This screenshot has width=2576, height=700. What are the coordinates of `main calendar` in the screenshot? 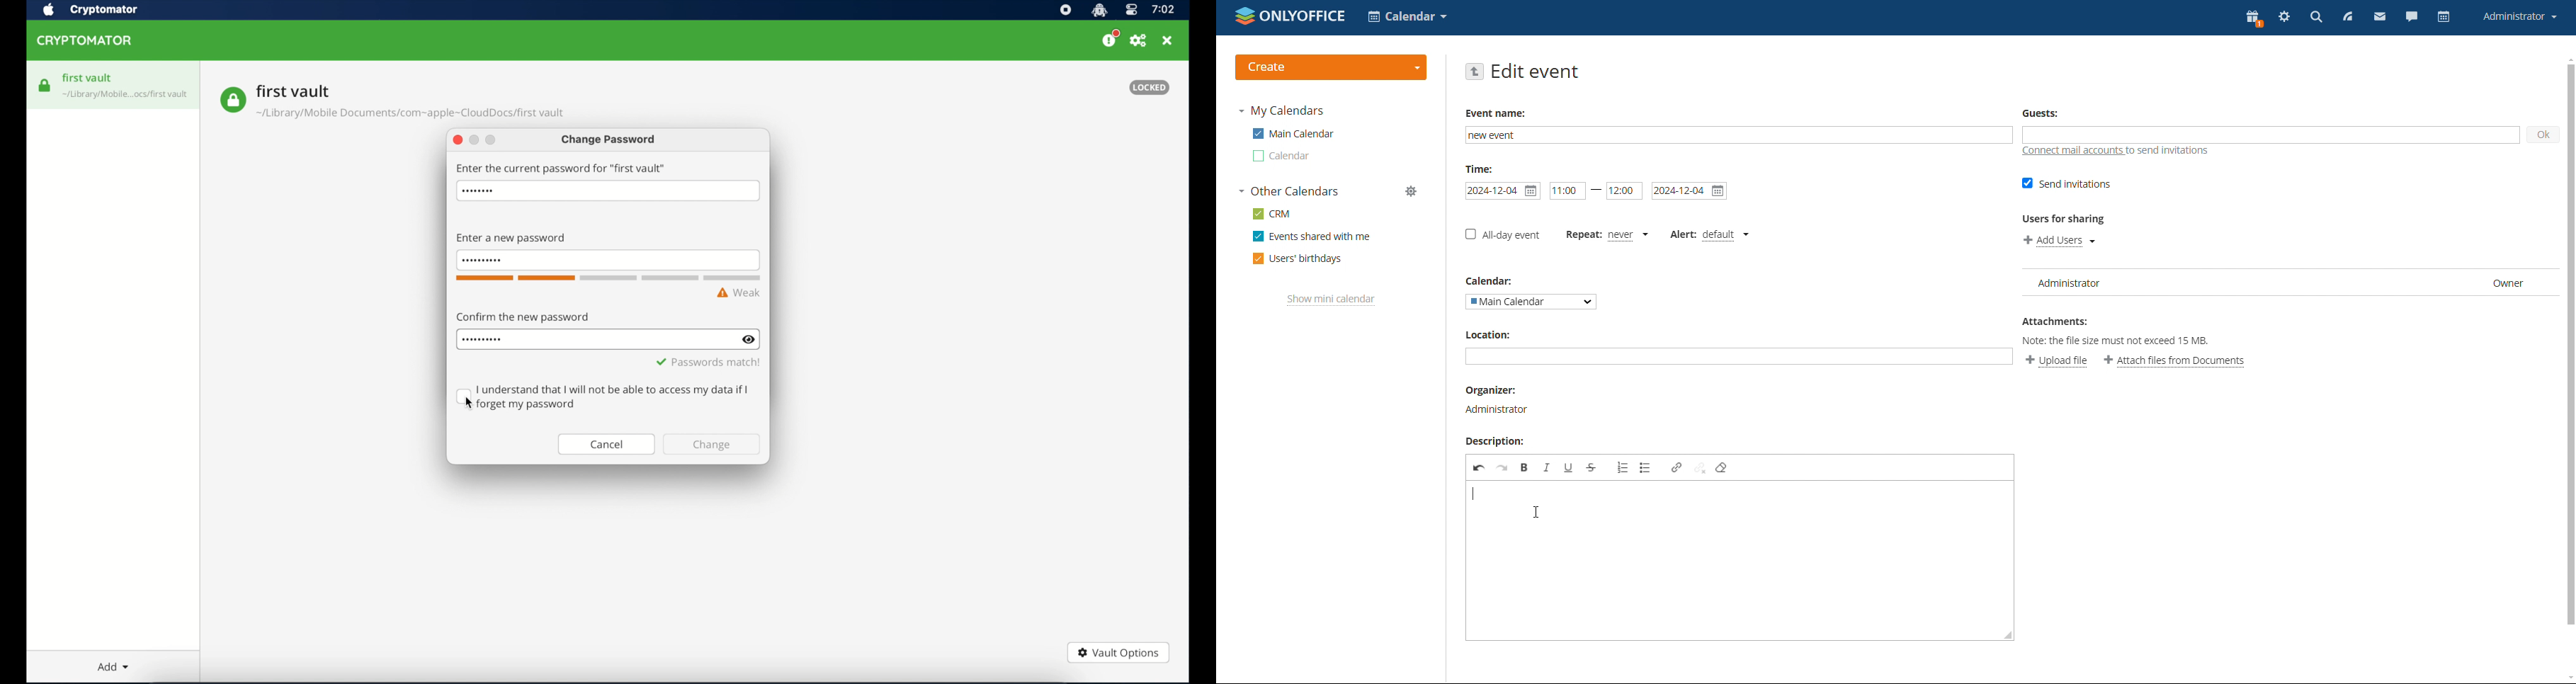 It's located at (1292, 133).